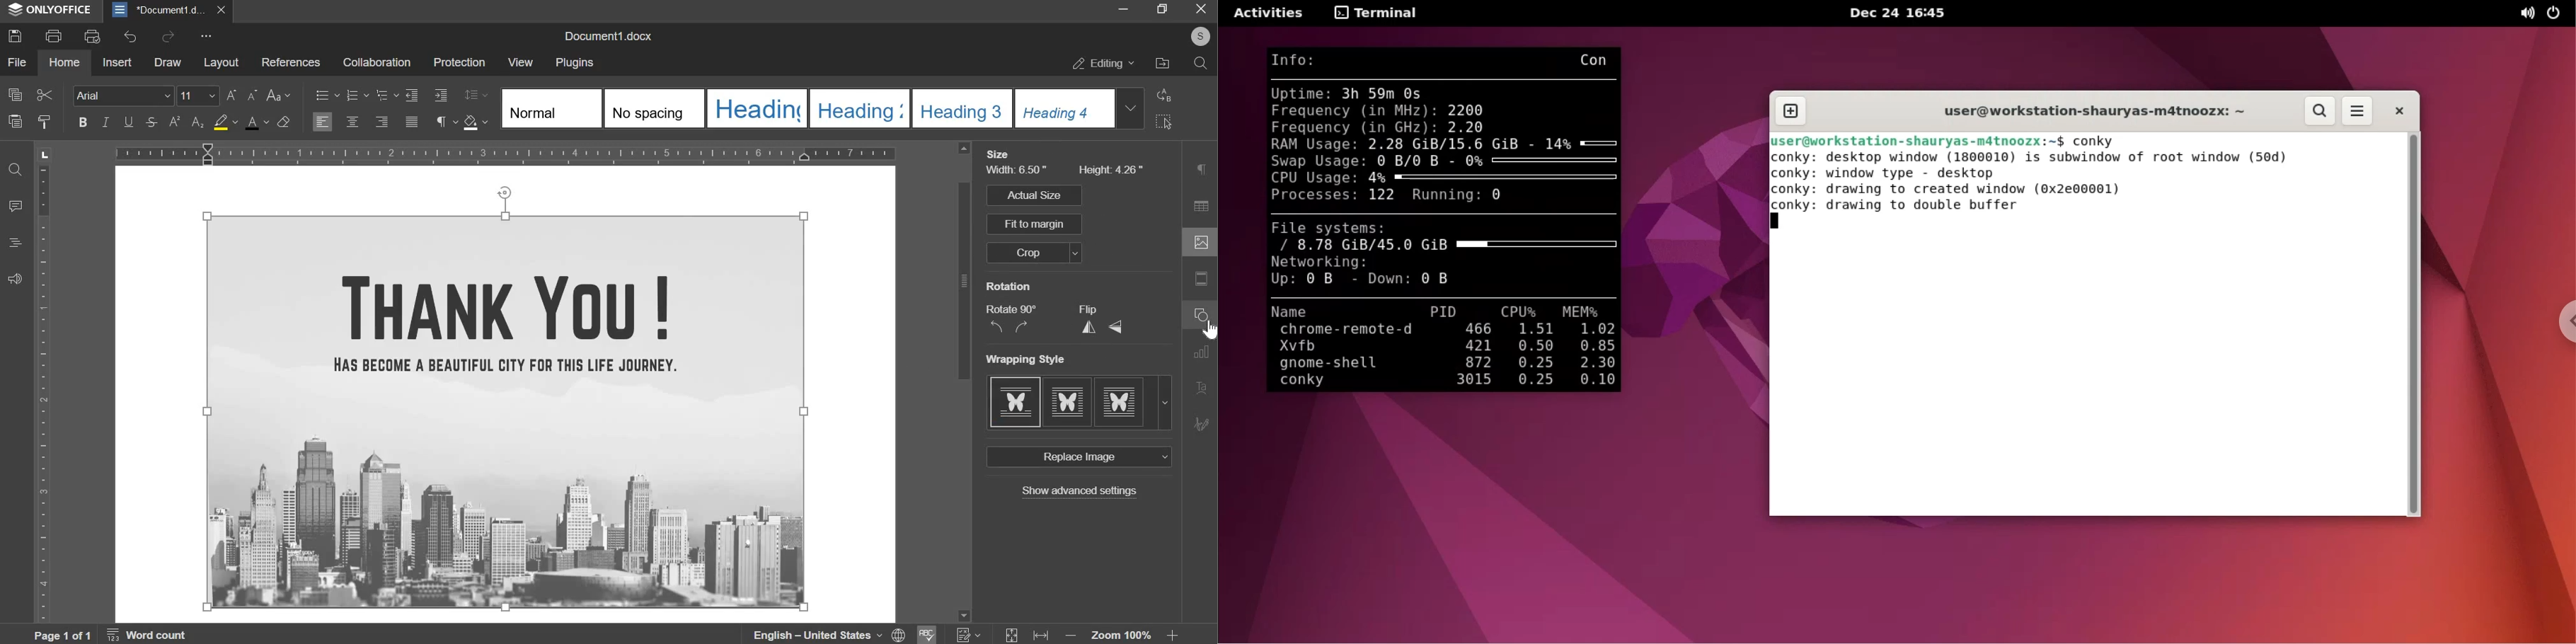  Describe the element at coordinates (327, 95) in the screenshot. I see `bullets` at that location.